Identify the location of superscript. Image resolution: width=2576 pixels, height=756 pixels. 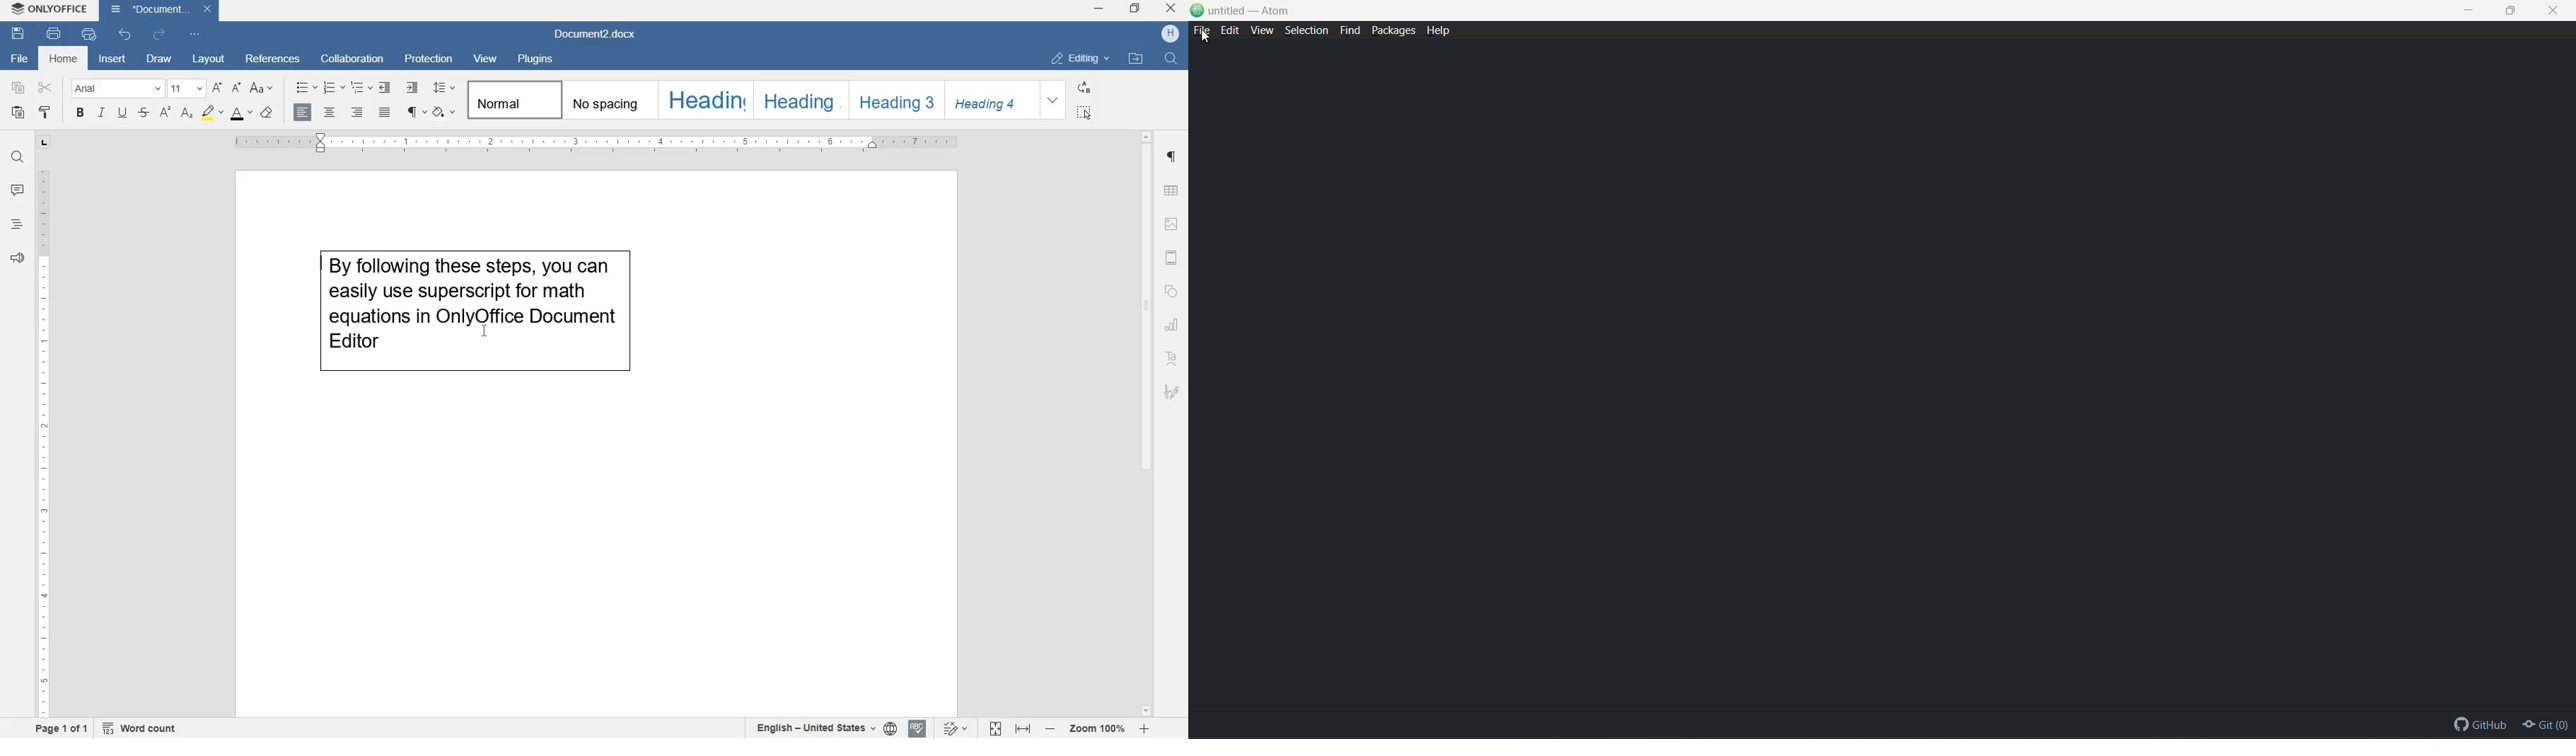
(165, 113).